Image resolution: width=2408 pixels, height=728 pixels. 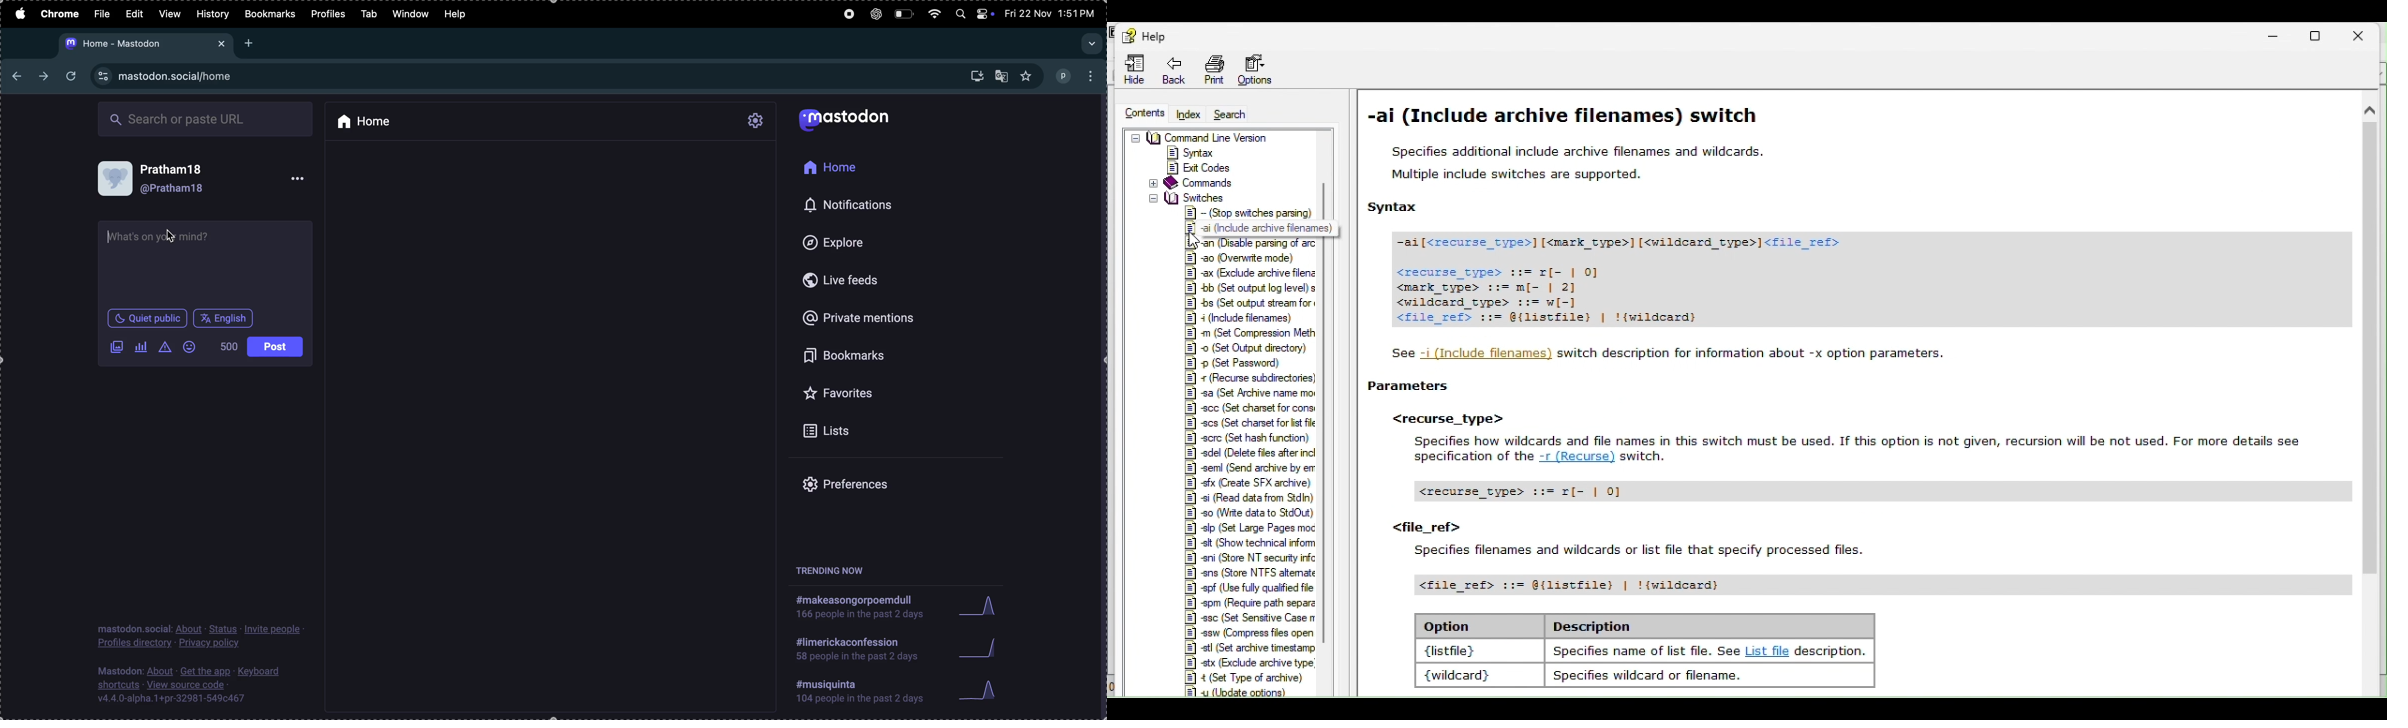 What do you see at coordinates (1257, 67) in the screenshot?
I see `Options` at bounding box center [1257, 67].